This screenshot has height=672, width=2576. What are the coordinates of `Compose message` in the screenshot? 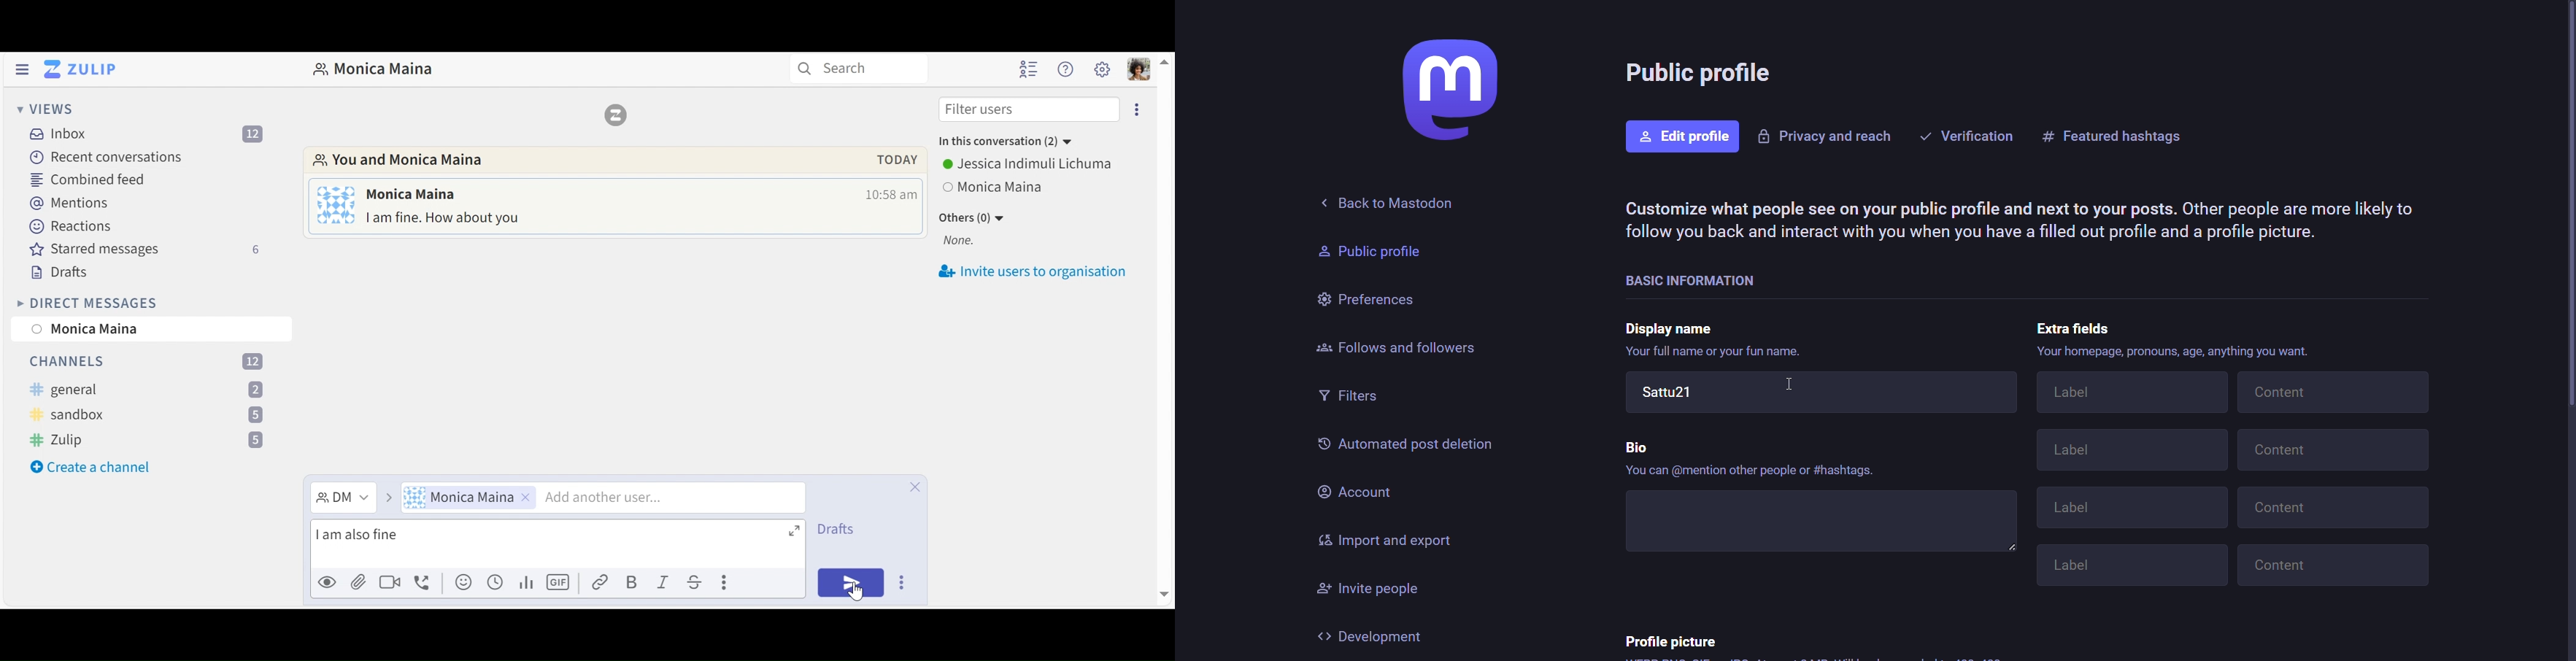 It's located at (559, 542).